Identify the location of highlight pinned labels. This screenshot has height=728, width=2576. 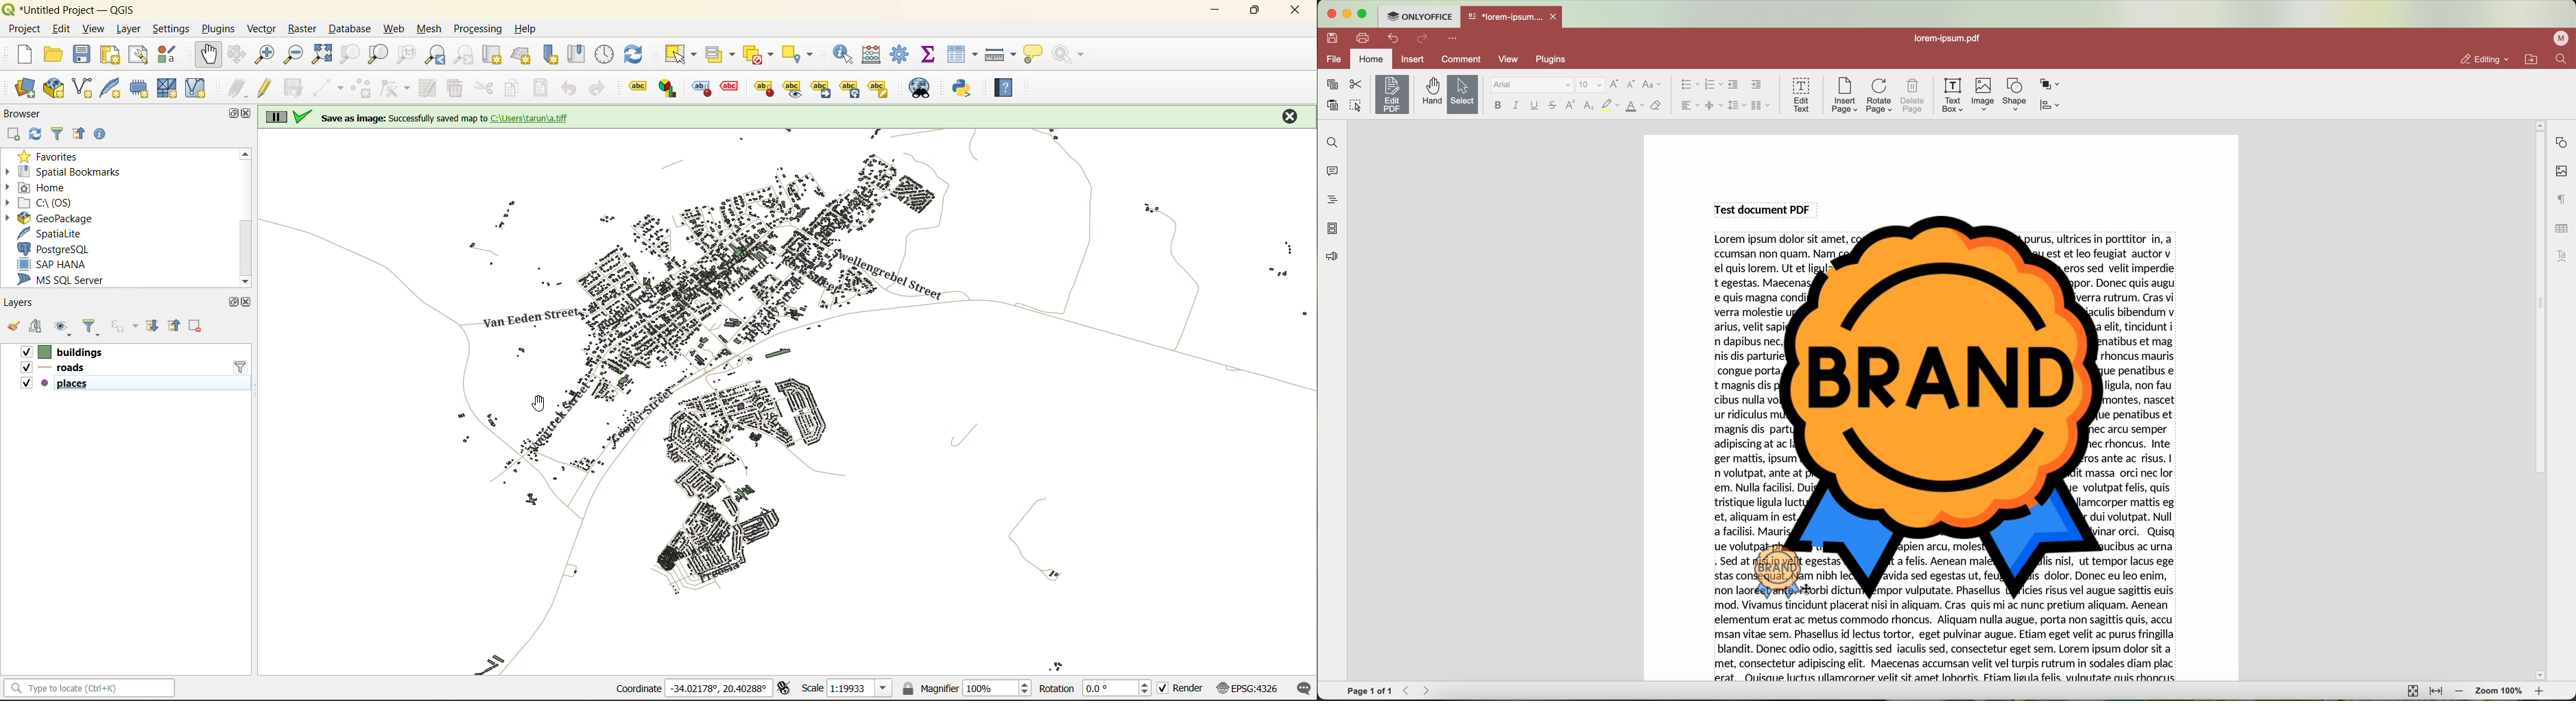
(636, 88).